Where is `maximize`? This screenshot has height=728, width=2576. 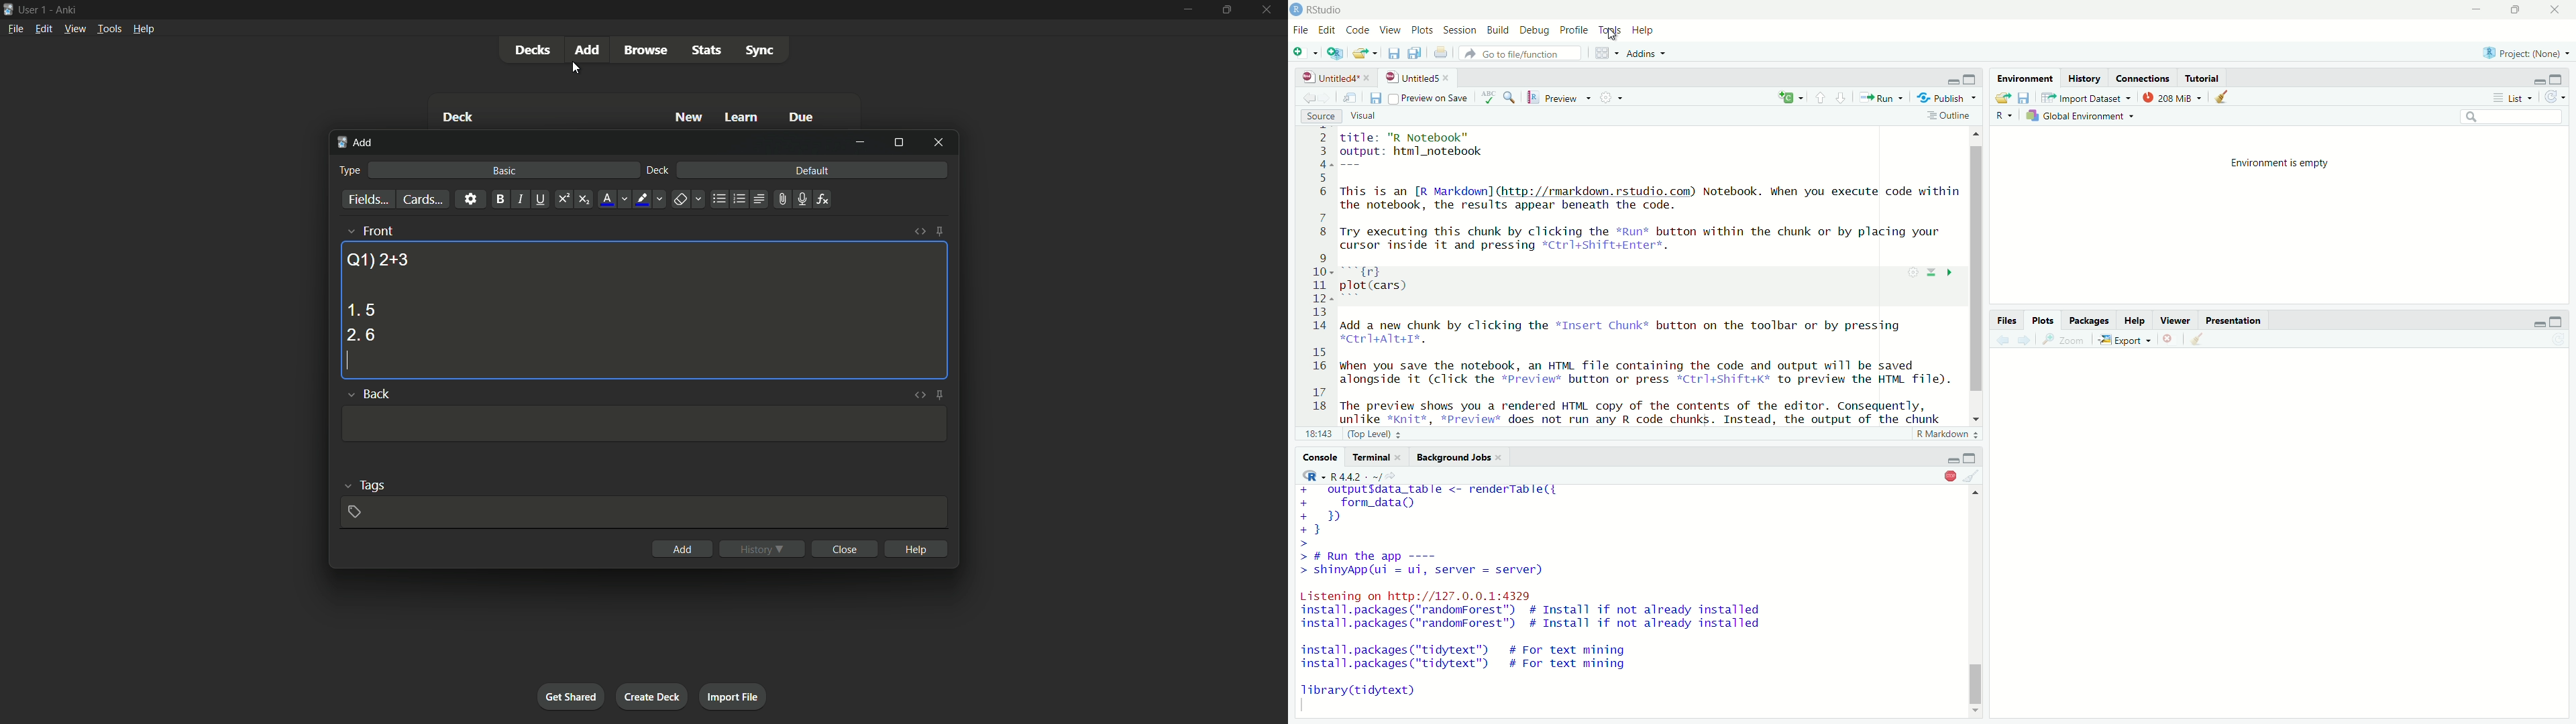
maximize is located at coordinates (2556, 322).